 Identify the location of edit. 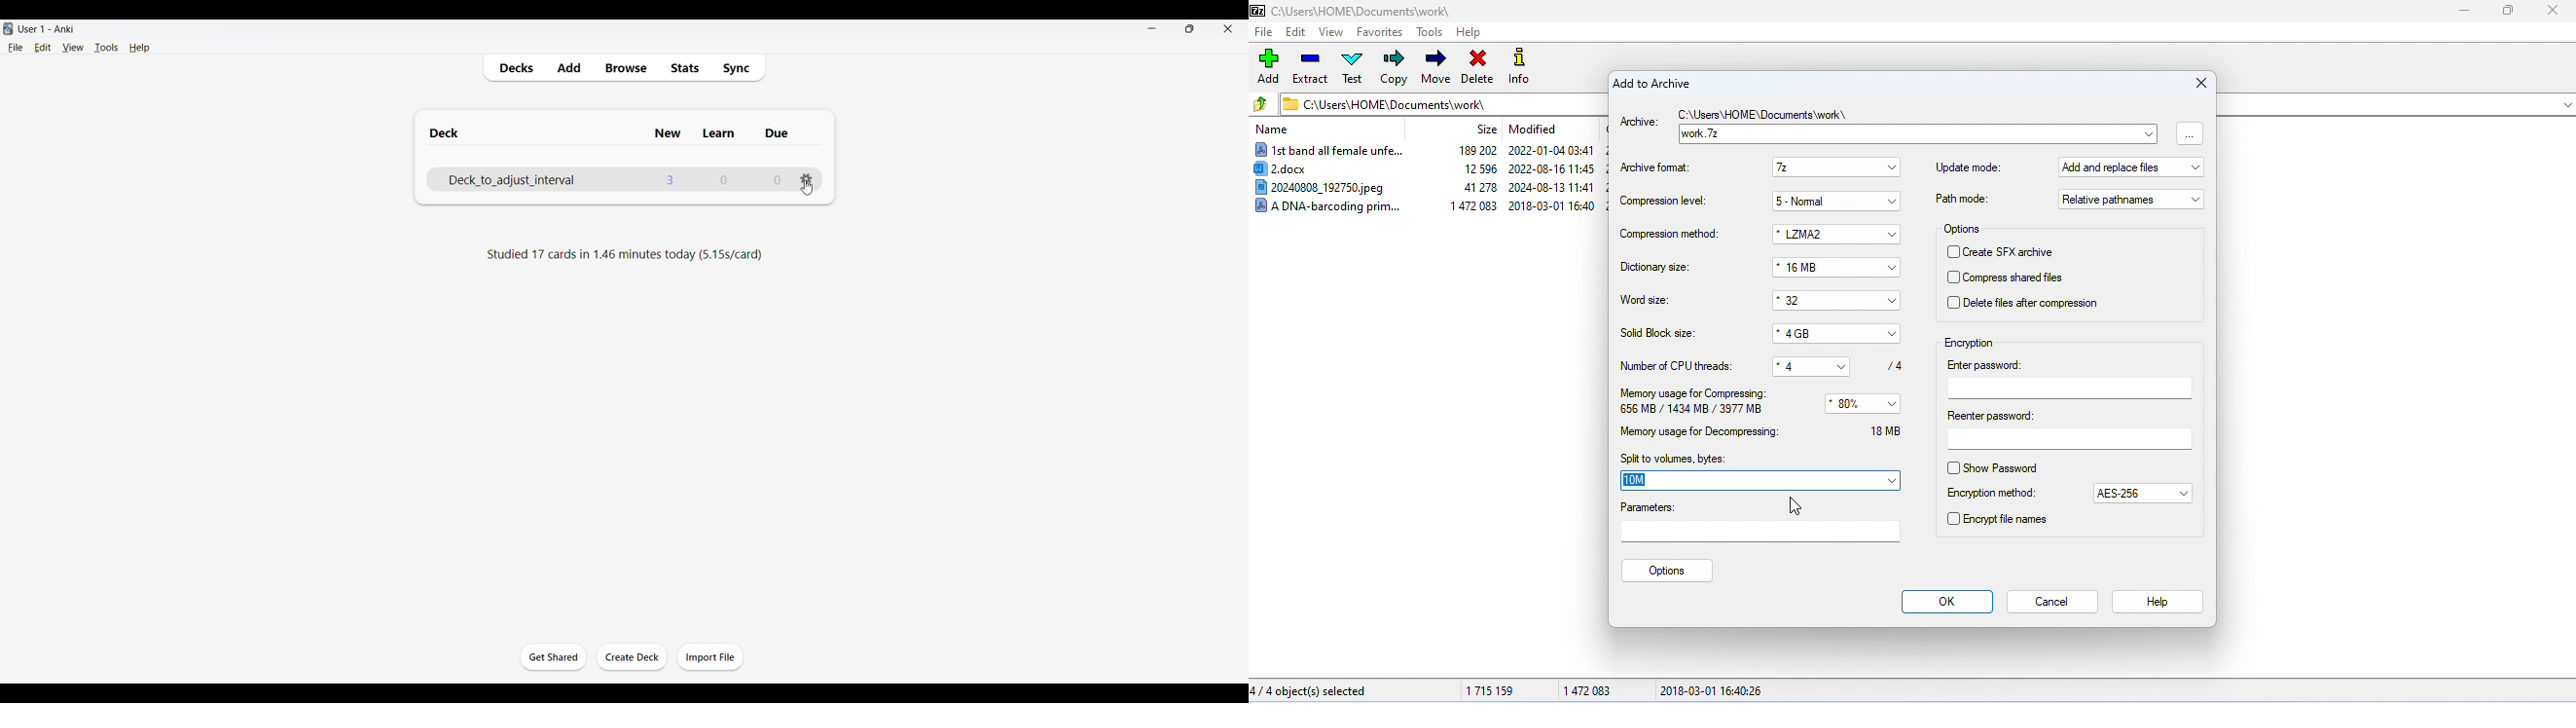
(1296, 32).